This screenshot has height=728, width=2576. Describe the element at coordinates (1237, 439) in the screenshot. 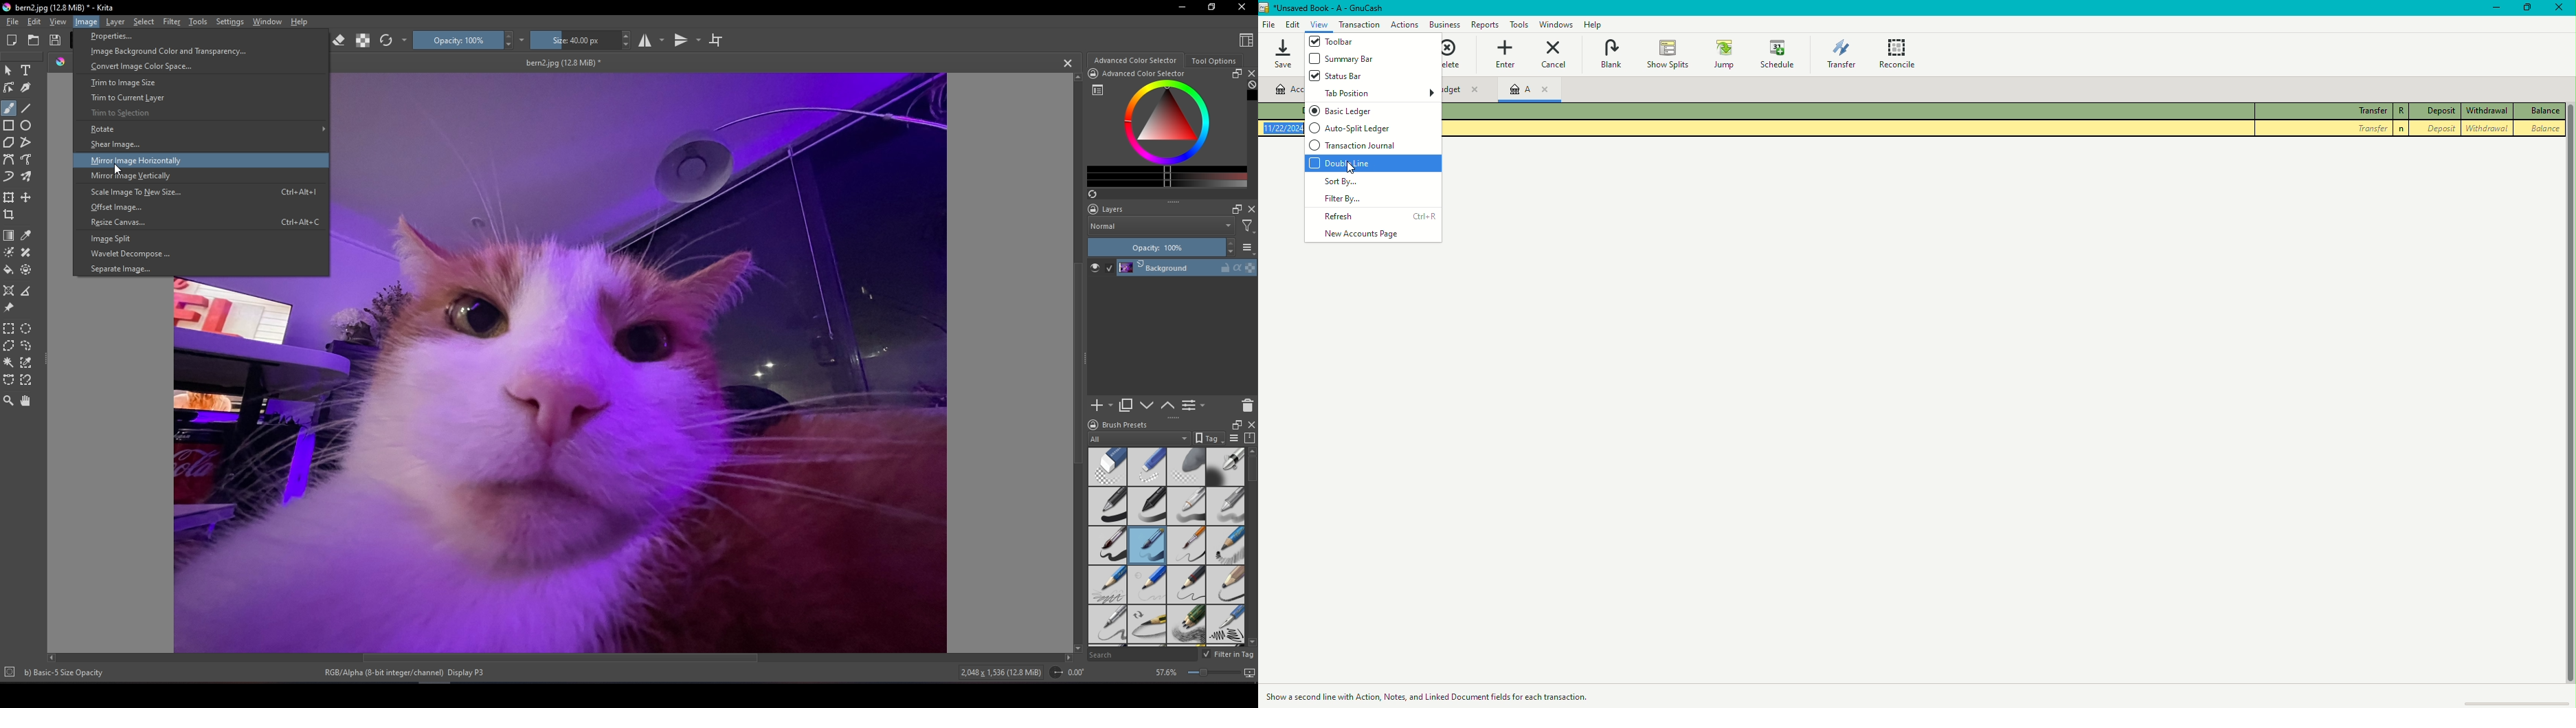

I see `Display settings` at that location.